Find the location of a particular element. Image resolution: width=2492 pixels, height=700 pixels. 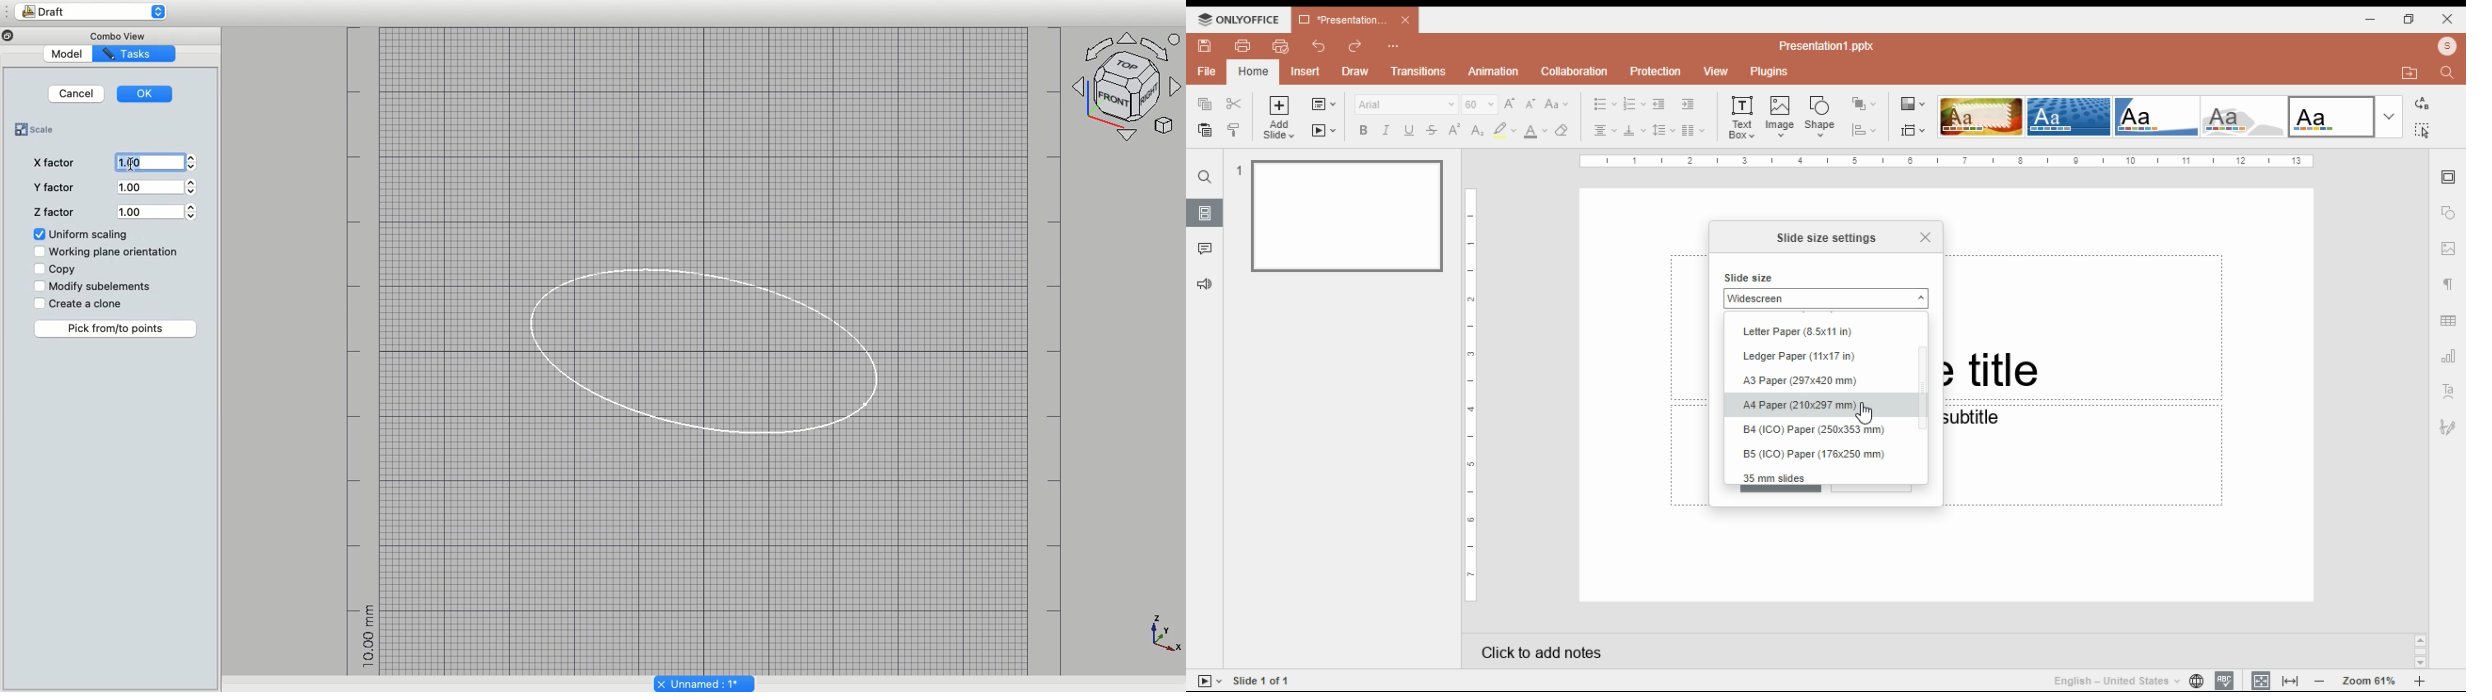

protection is located at coordinates (1655, 72).